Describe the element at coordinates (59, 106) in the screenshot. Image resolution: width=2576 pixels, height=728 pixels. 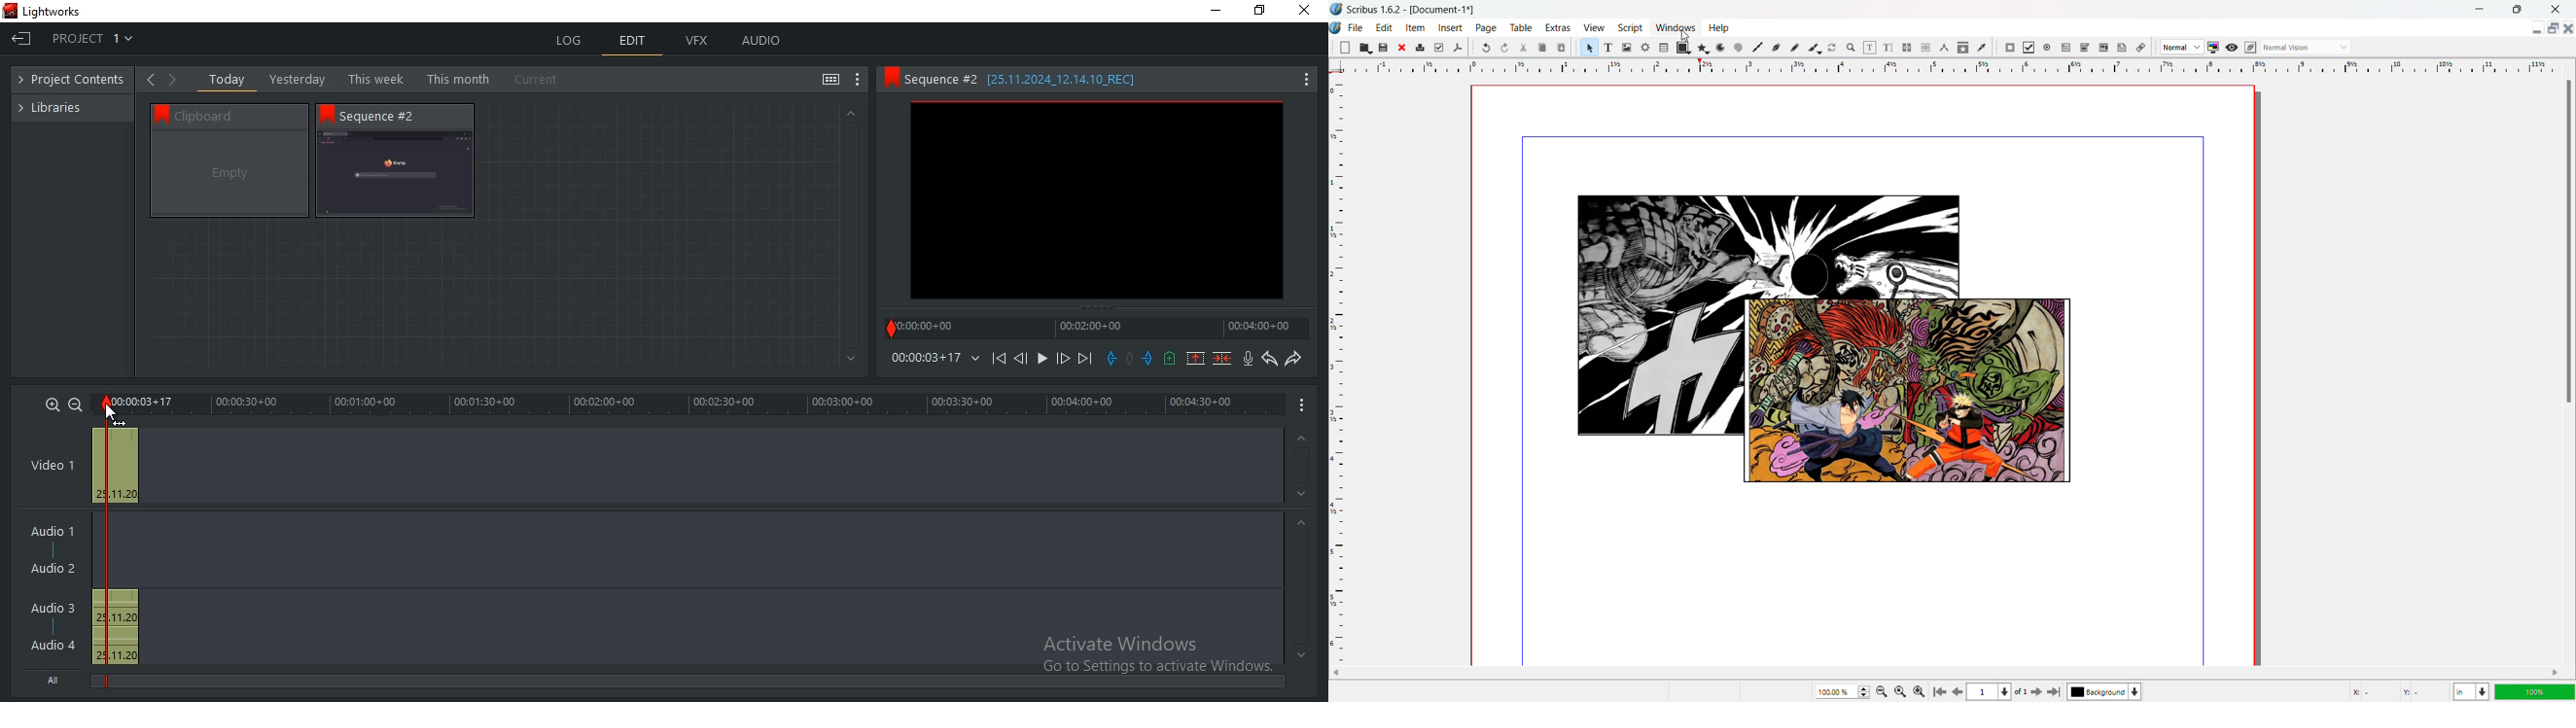
I see `libraries` at that location.